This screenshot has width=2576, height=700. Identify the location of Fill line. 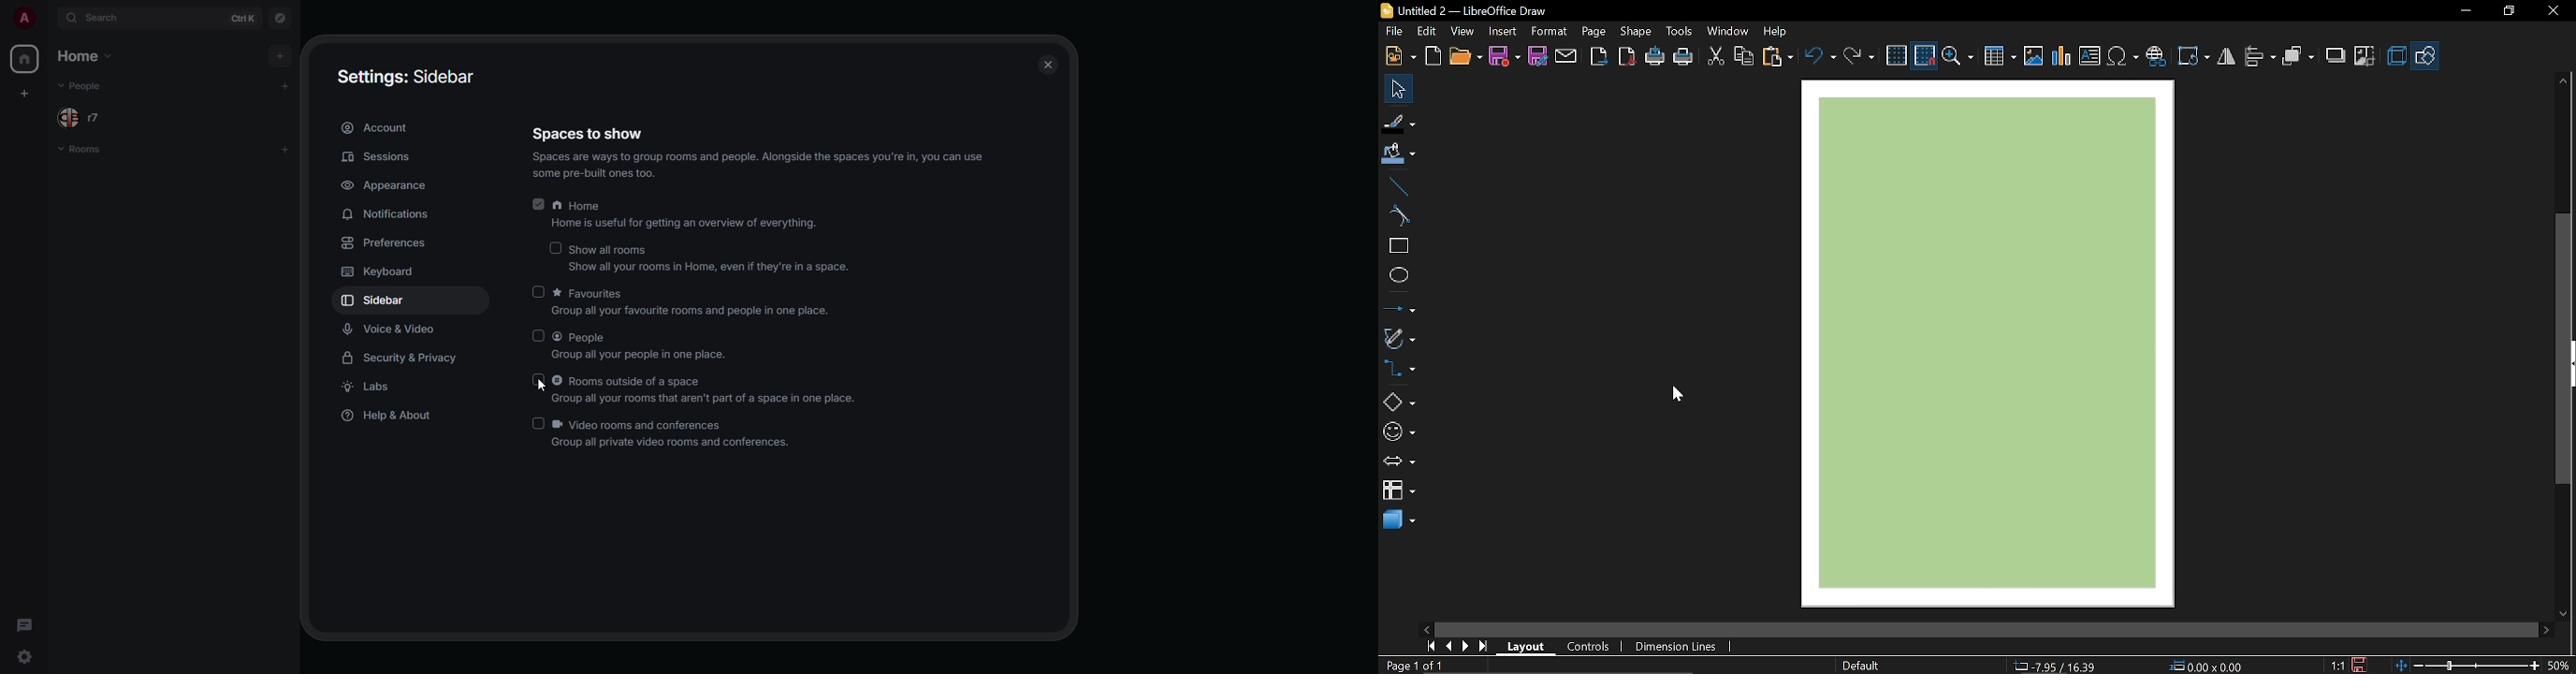
(1399, 122).